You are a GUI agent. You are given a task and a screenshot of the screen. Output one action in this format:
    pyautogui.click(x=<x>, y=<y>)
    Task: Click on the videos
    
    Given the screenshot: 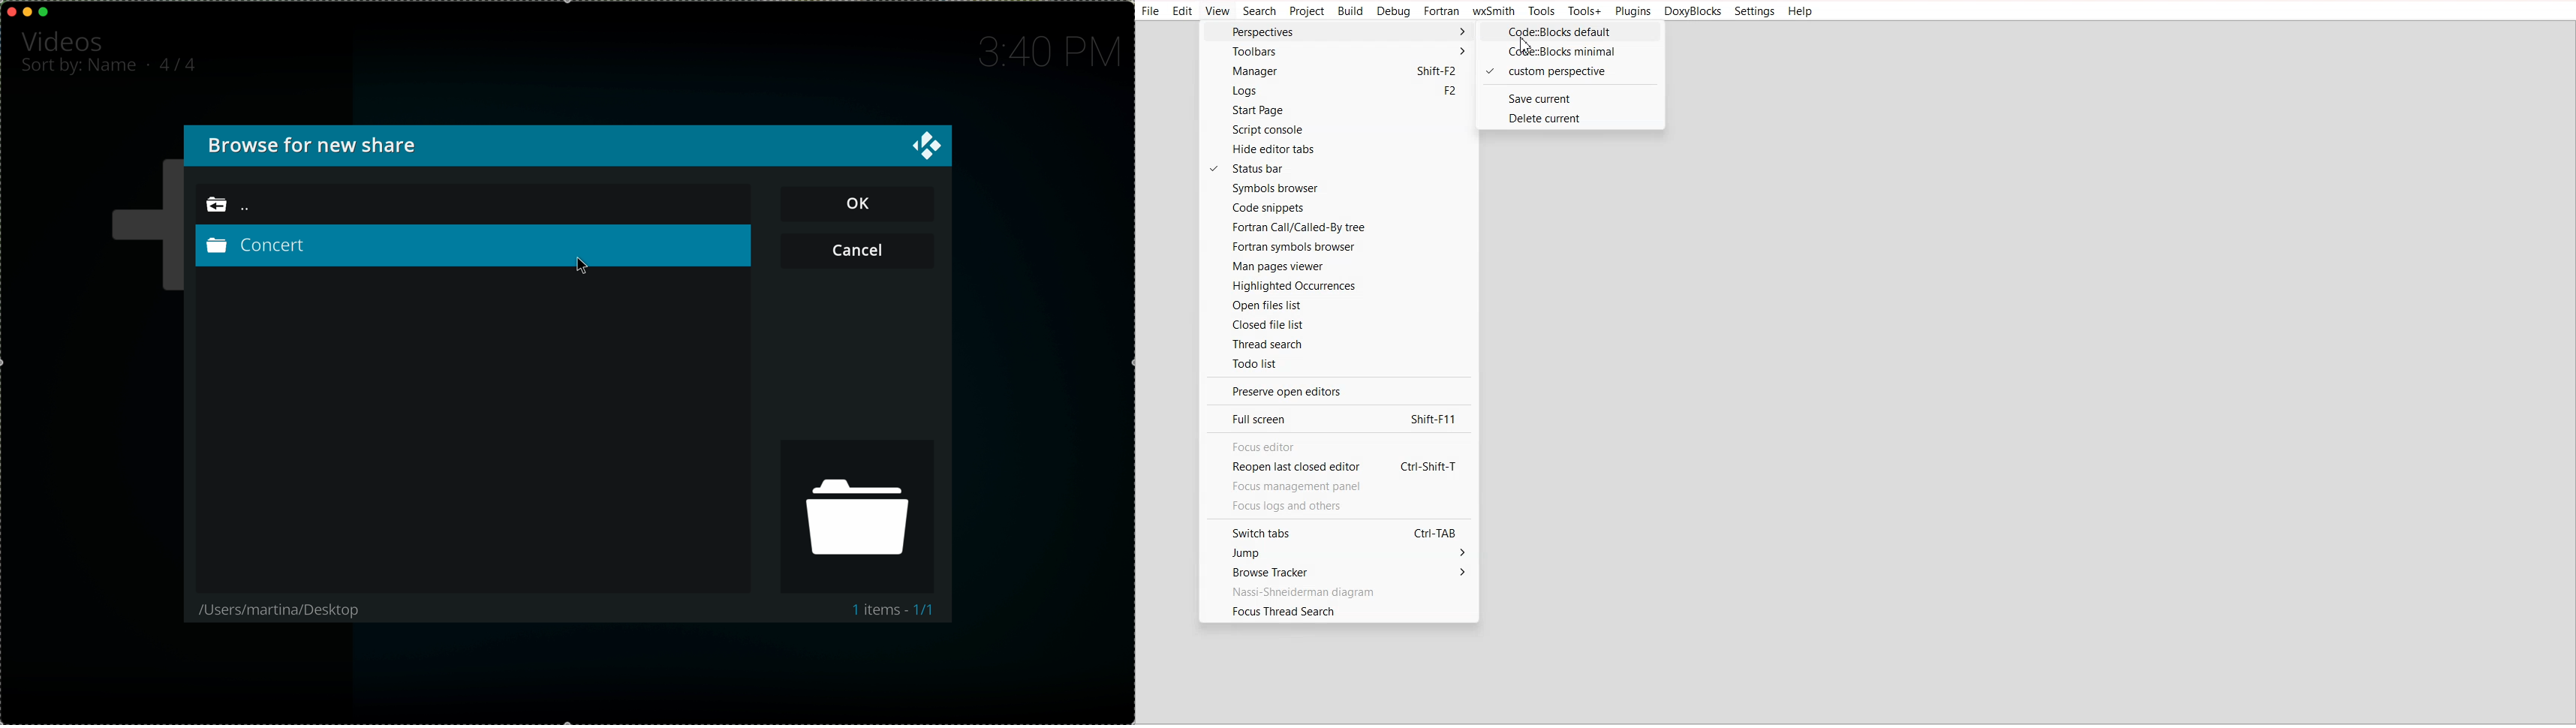 What is the action you would take?
    pyautogui.click(x=65, y=40)
    